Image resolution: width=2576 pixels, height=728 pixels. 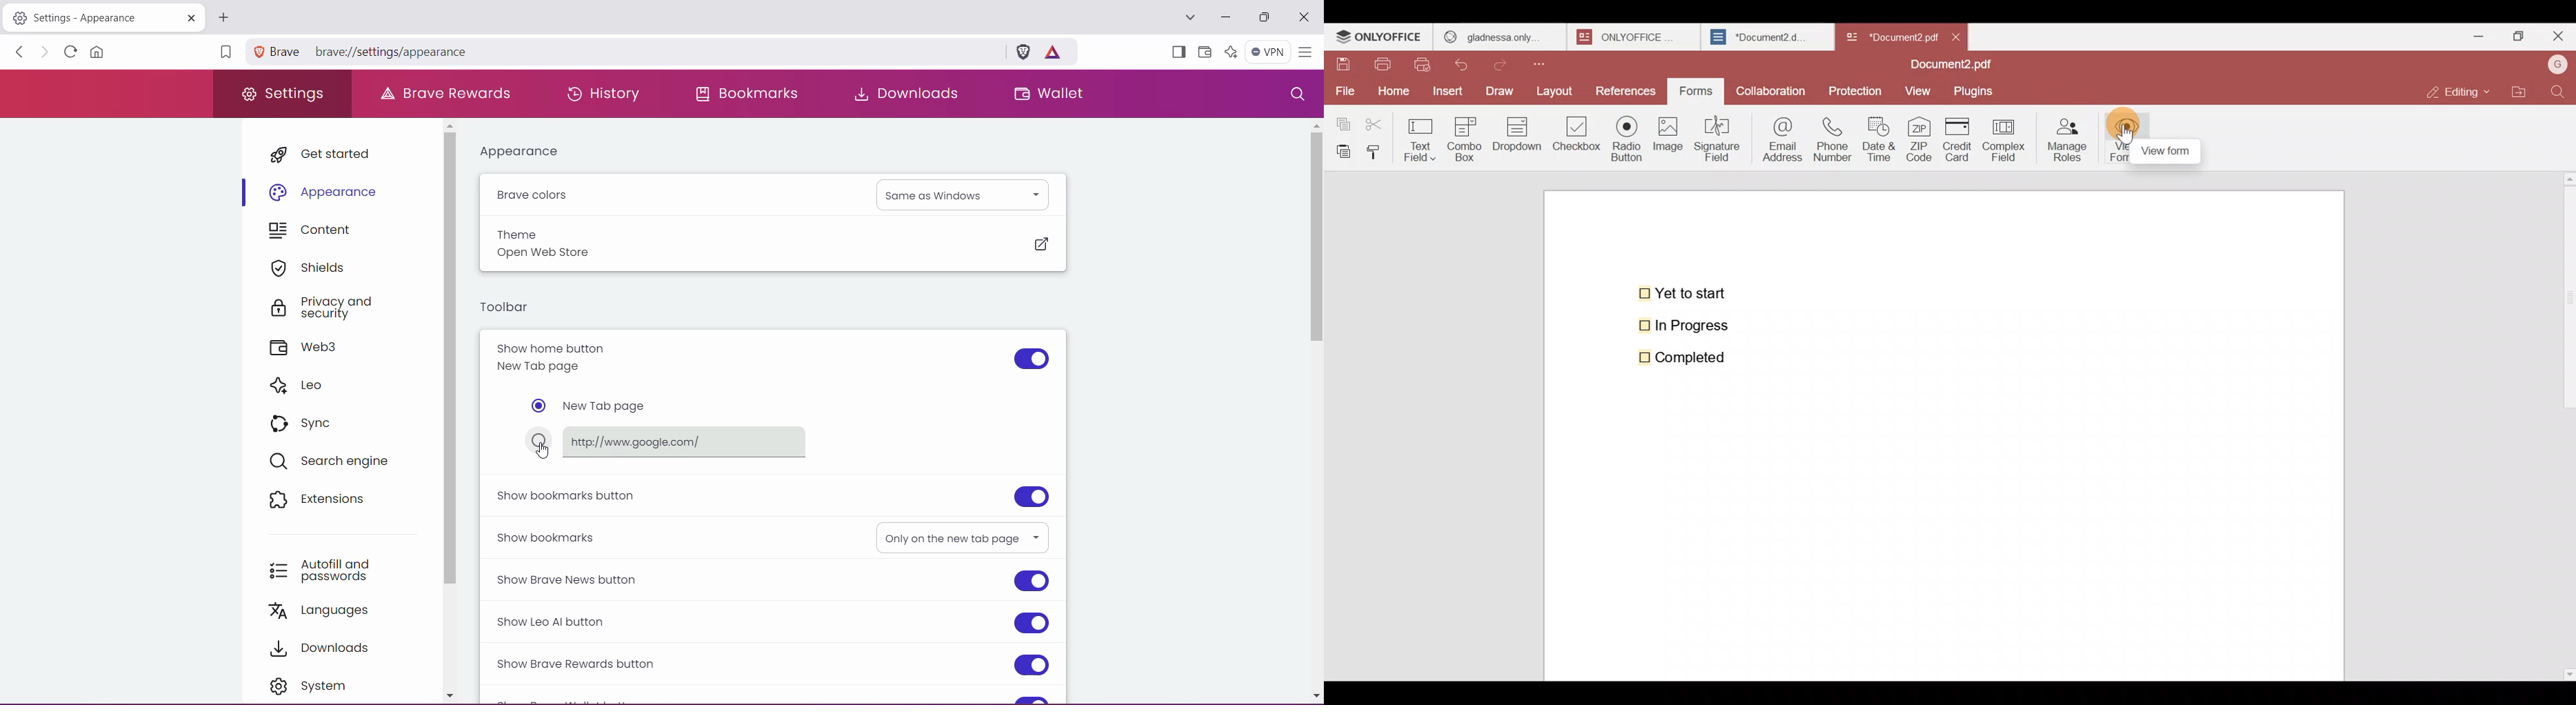 I want to click on Layout, so click(x=1560, y=89).